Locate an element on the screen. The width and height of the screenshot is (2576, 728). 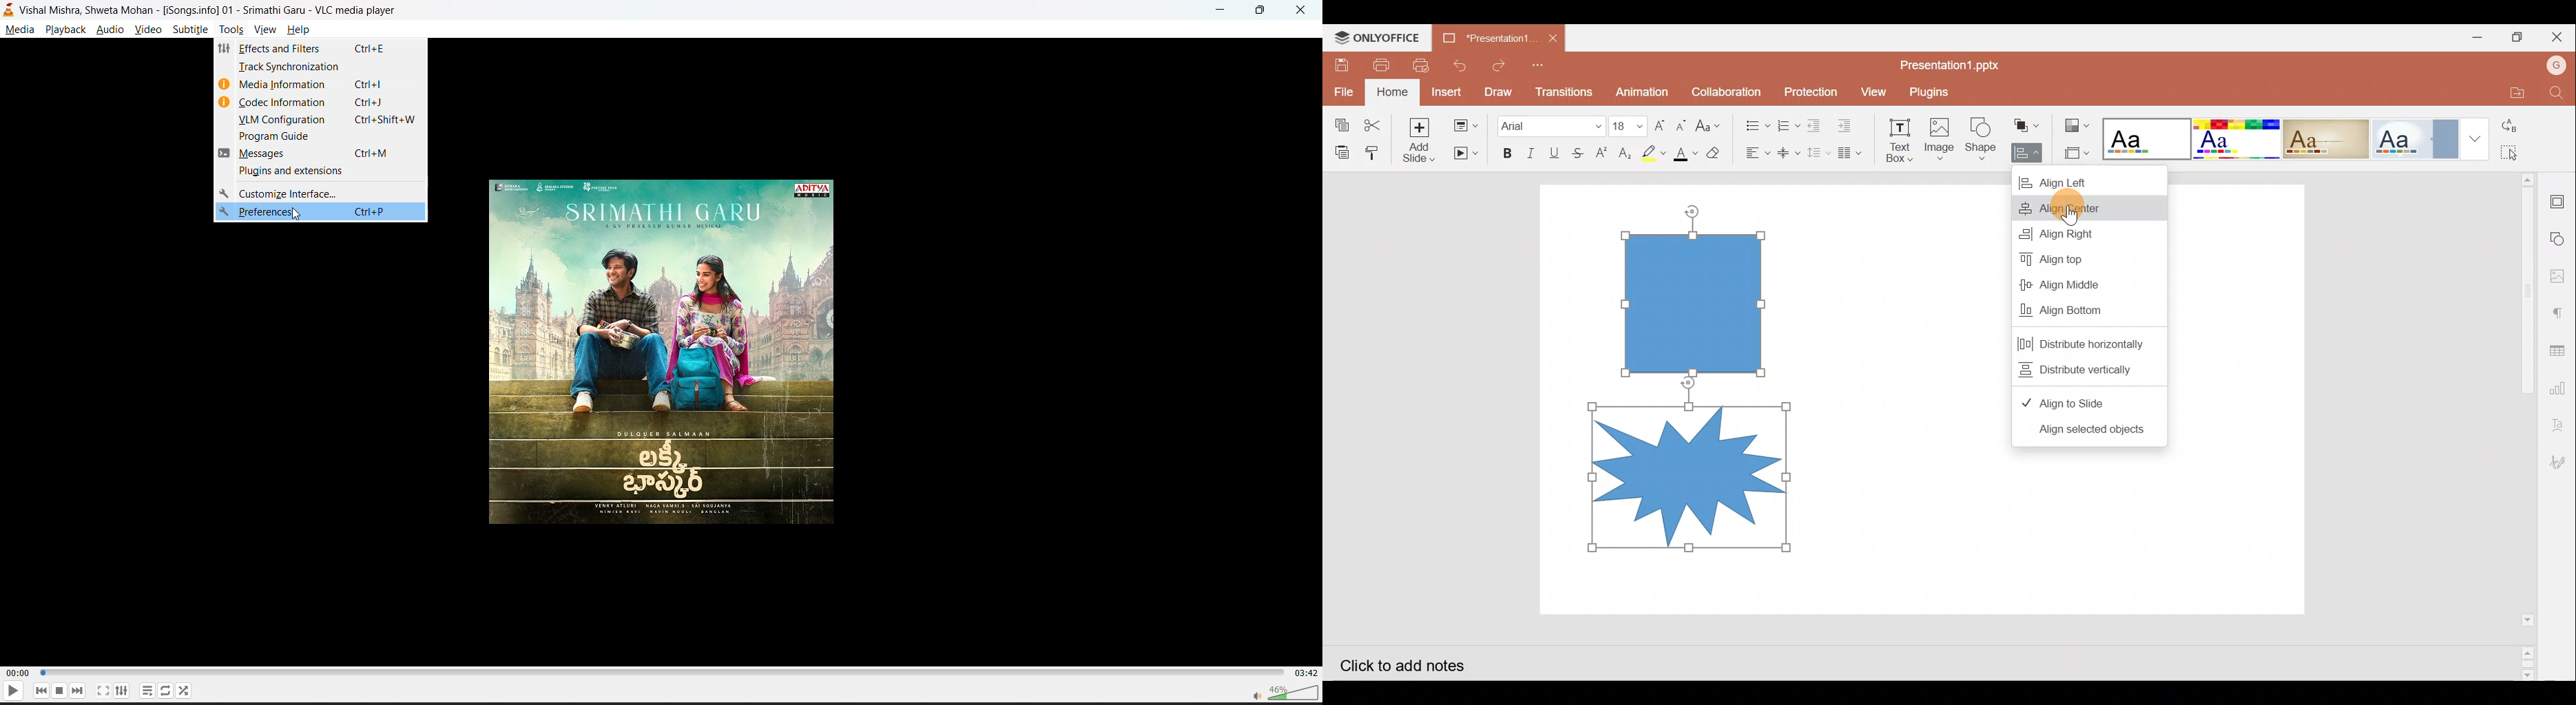
fullscreen is located at coordinates (101, 691).